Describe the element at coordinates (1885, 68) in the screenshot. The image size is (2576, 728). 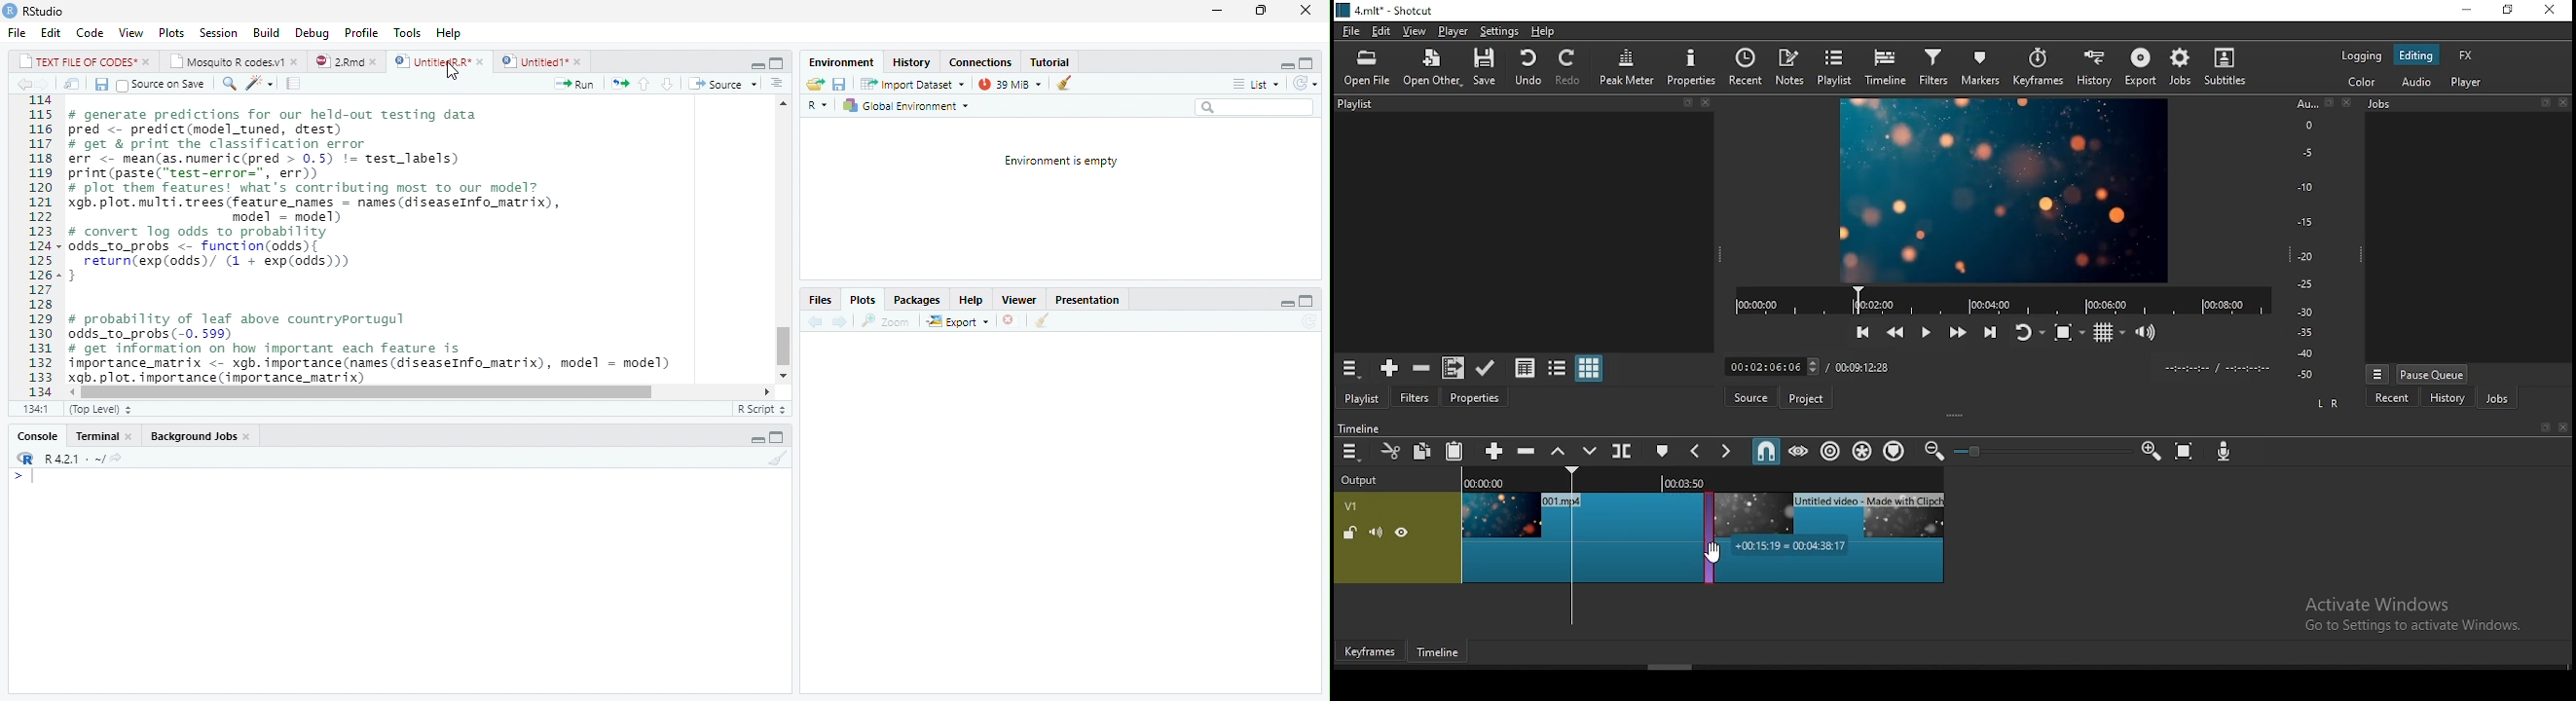
I see `timeline` at that location.